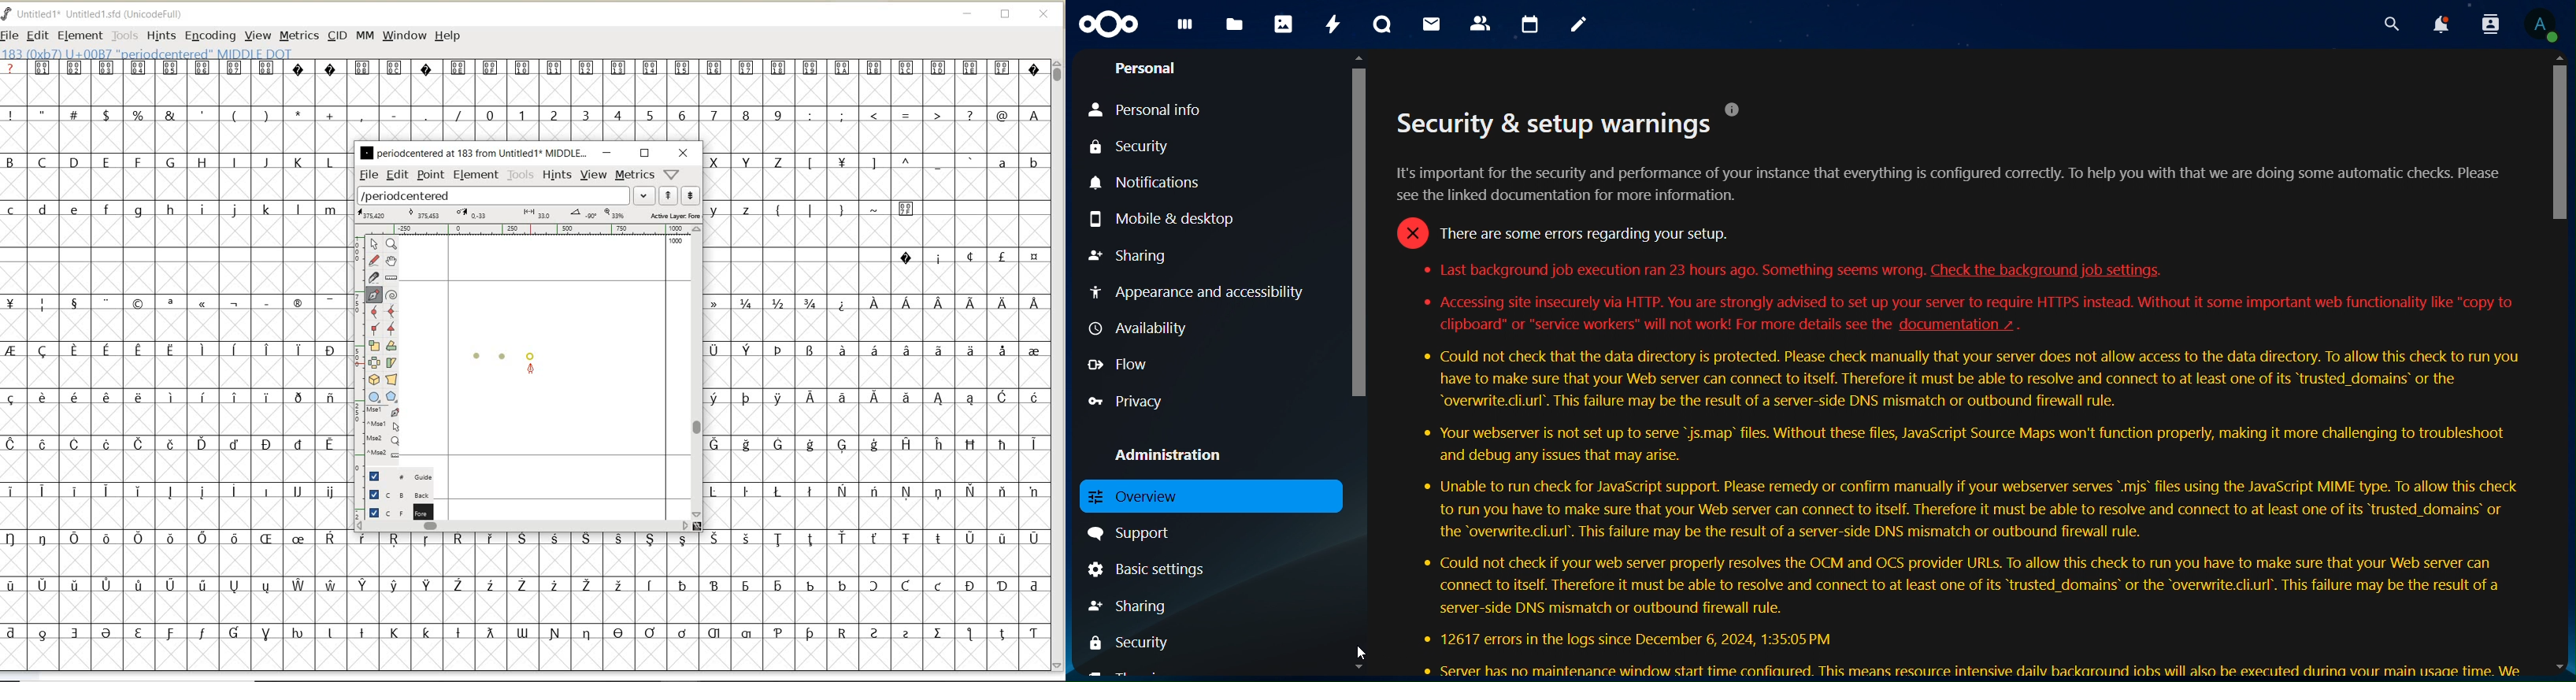  What do you see at coordinates (125, 35) in the screenshot?
I see `TOOLS` at bounding box center [125, 35].